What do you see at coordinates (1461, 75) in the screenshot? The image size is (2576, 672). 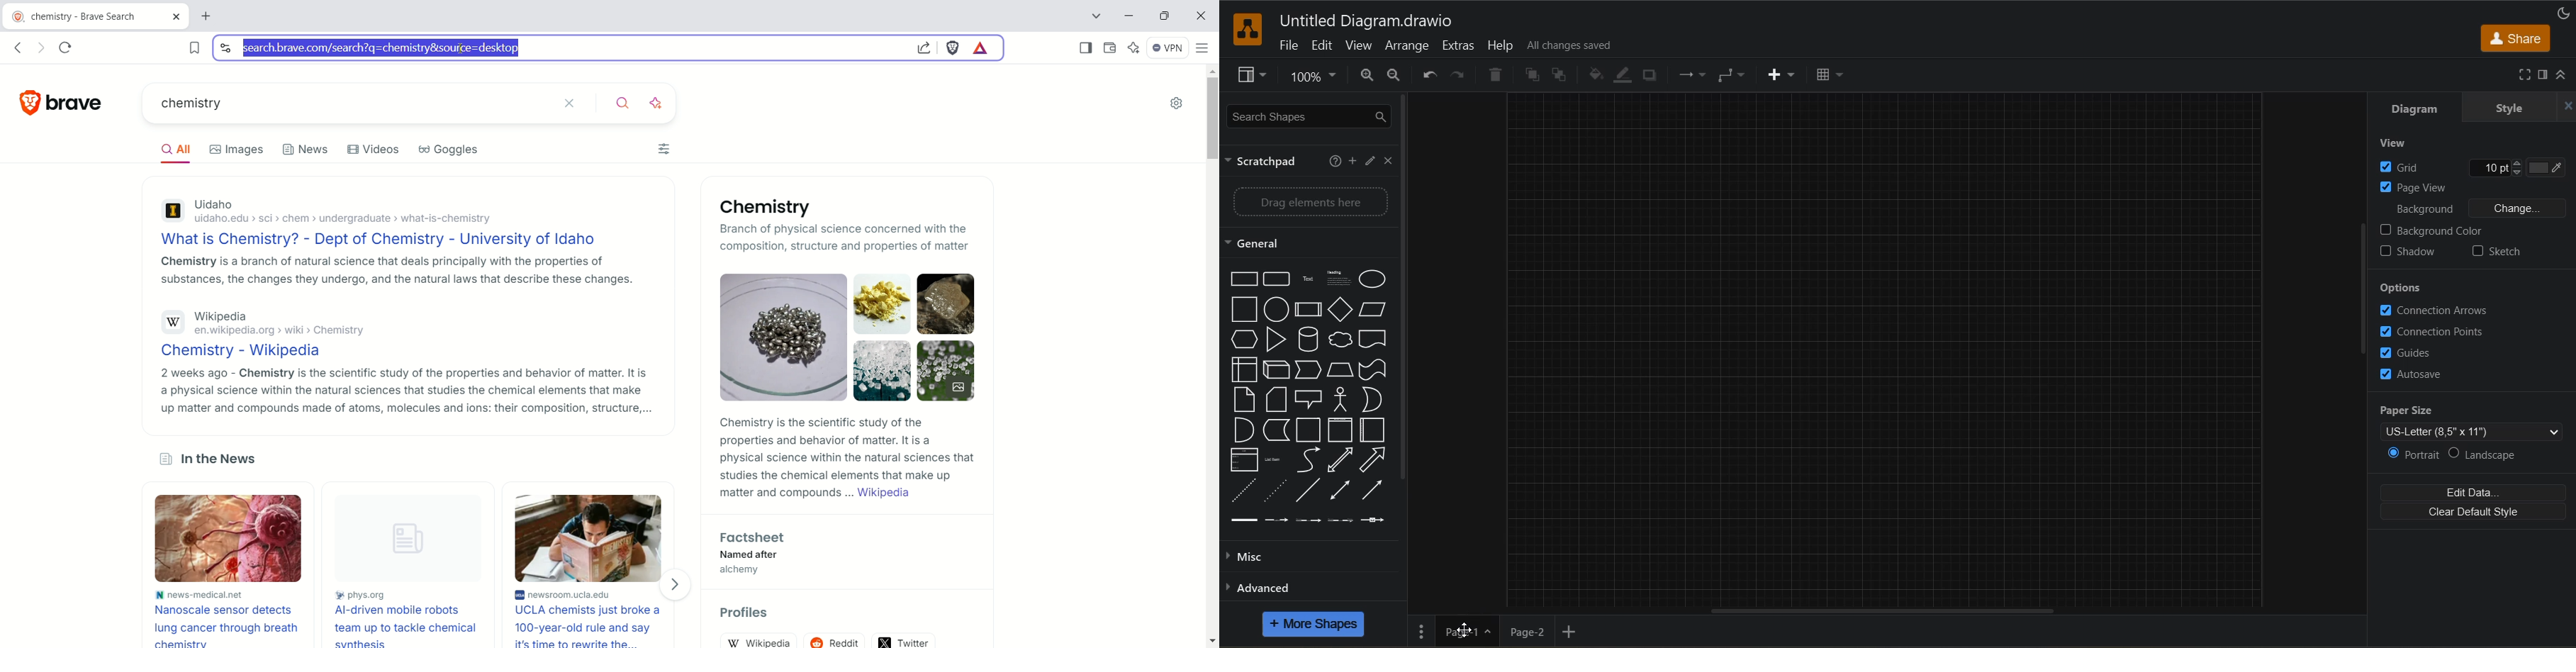 I see `redo` at bounding box center [1461, 75].